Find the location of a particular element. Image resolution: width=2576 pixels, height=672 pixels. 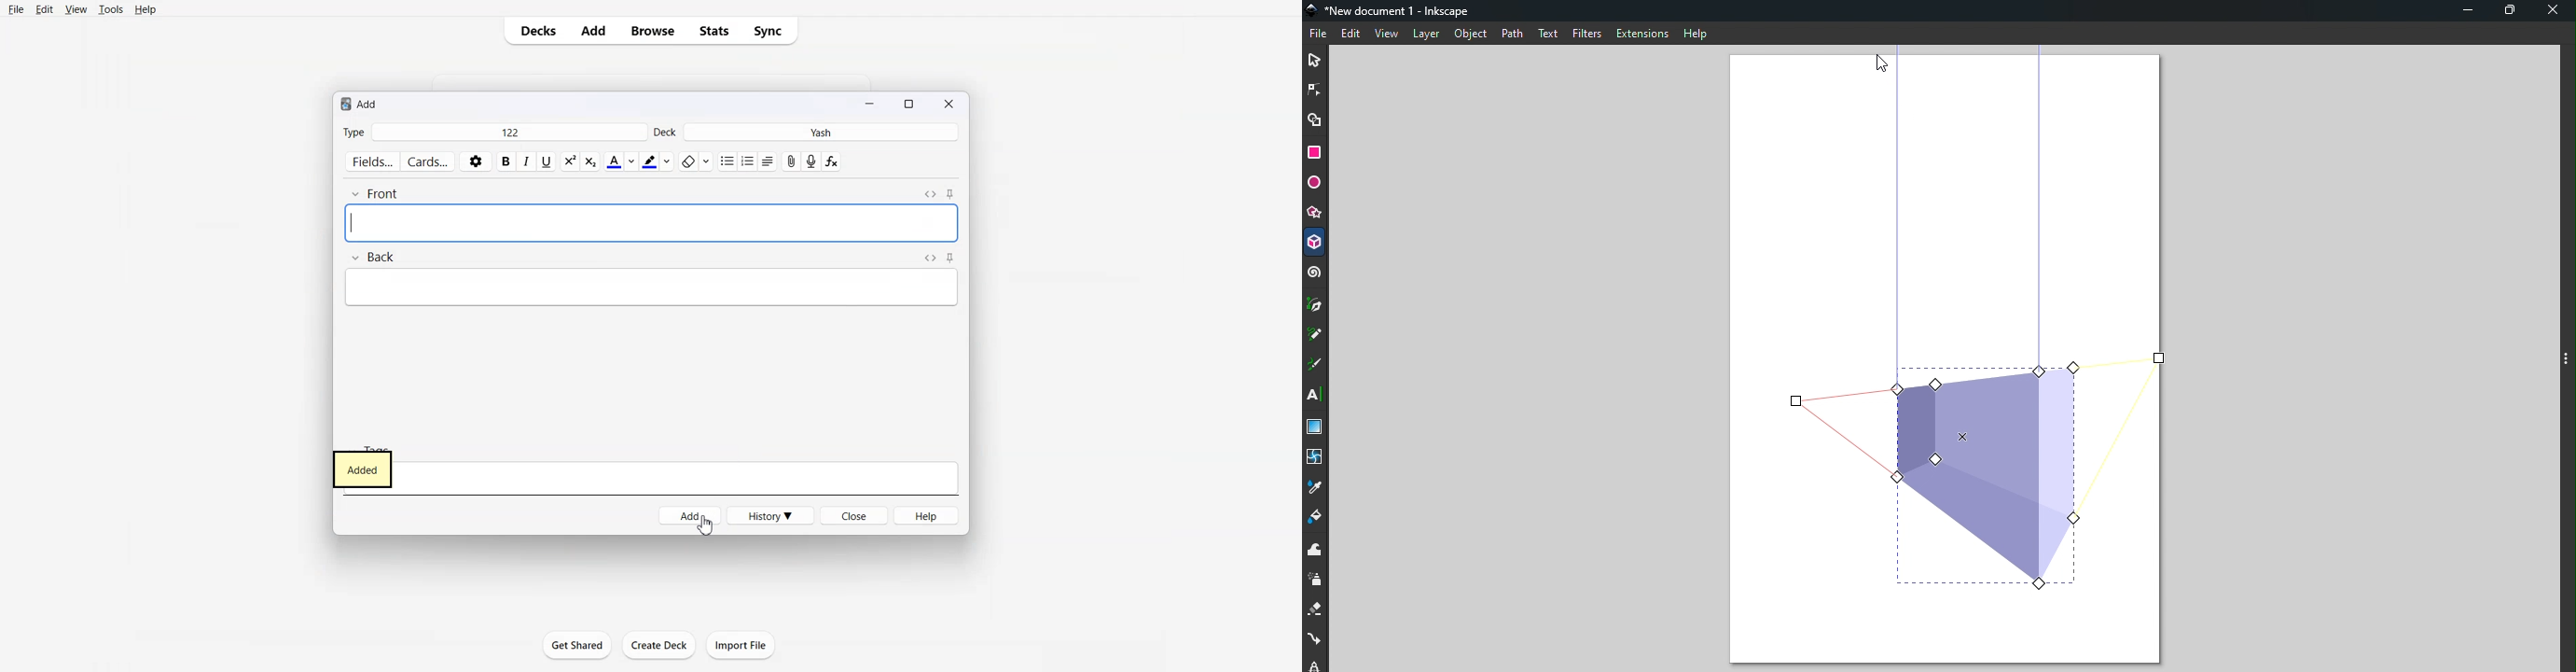

Add is located at coordinates (691, 516).